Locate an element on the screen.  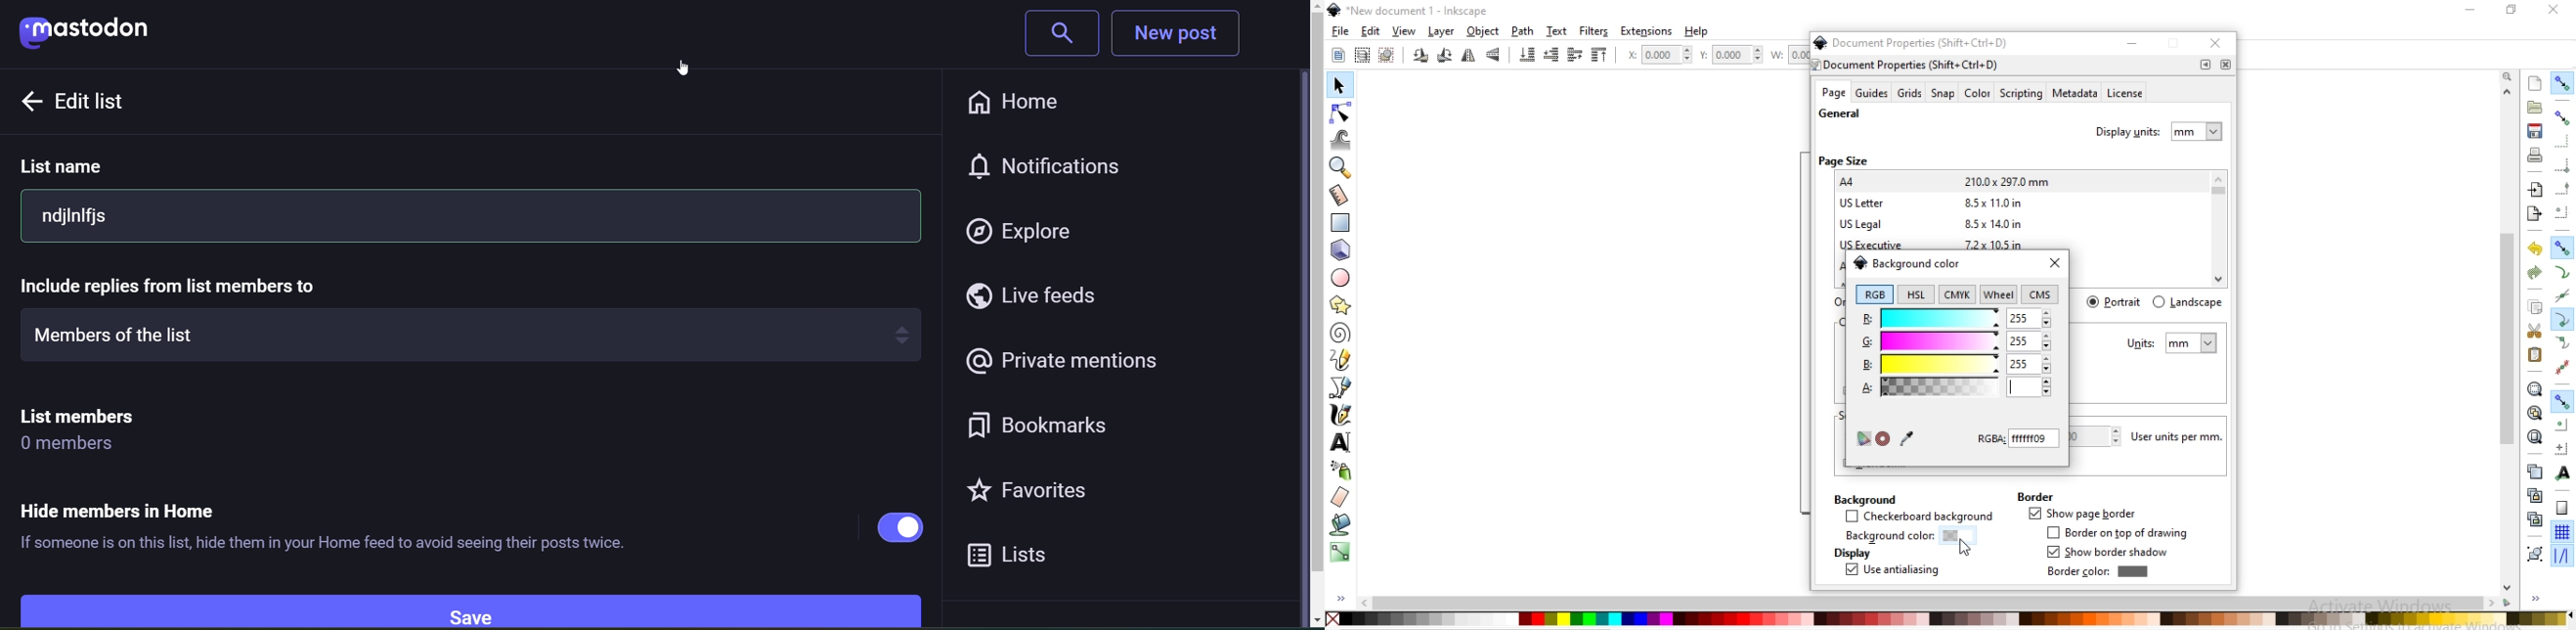
new post is located at coordinates (1187, 35).